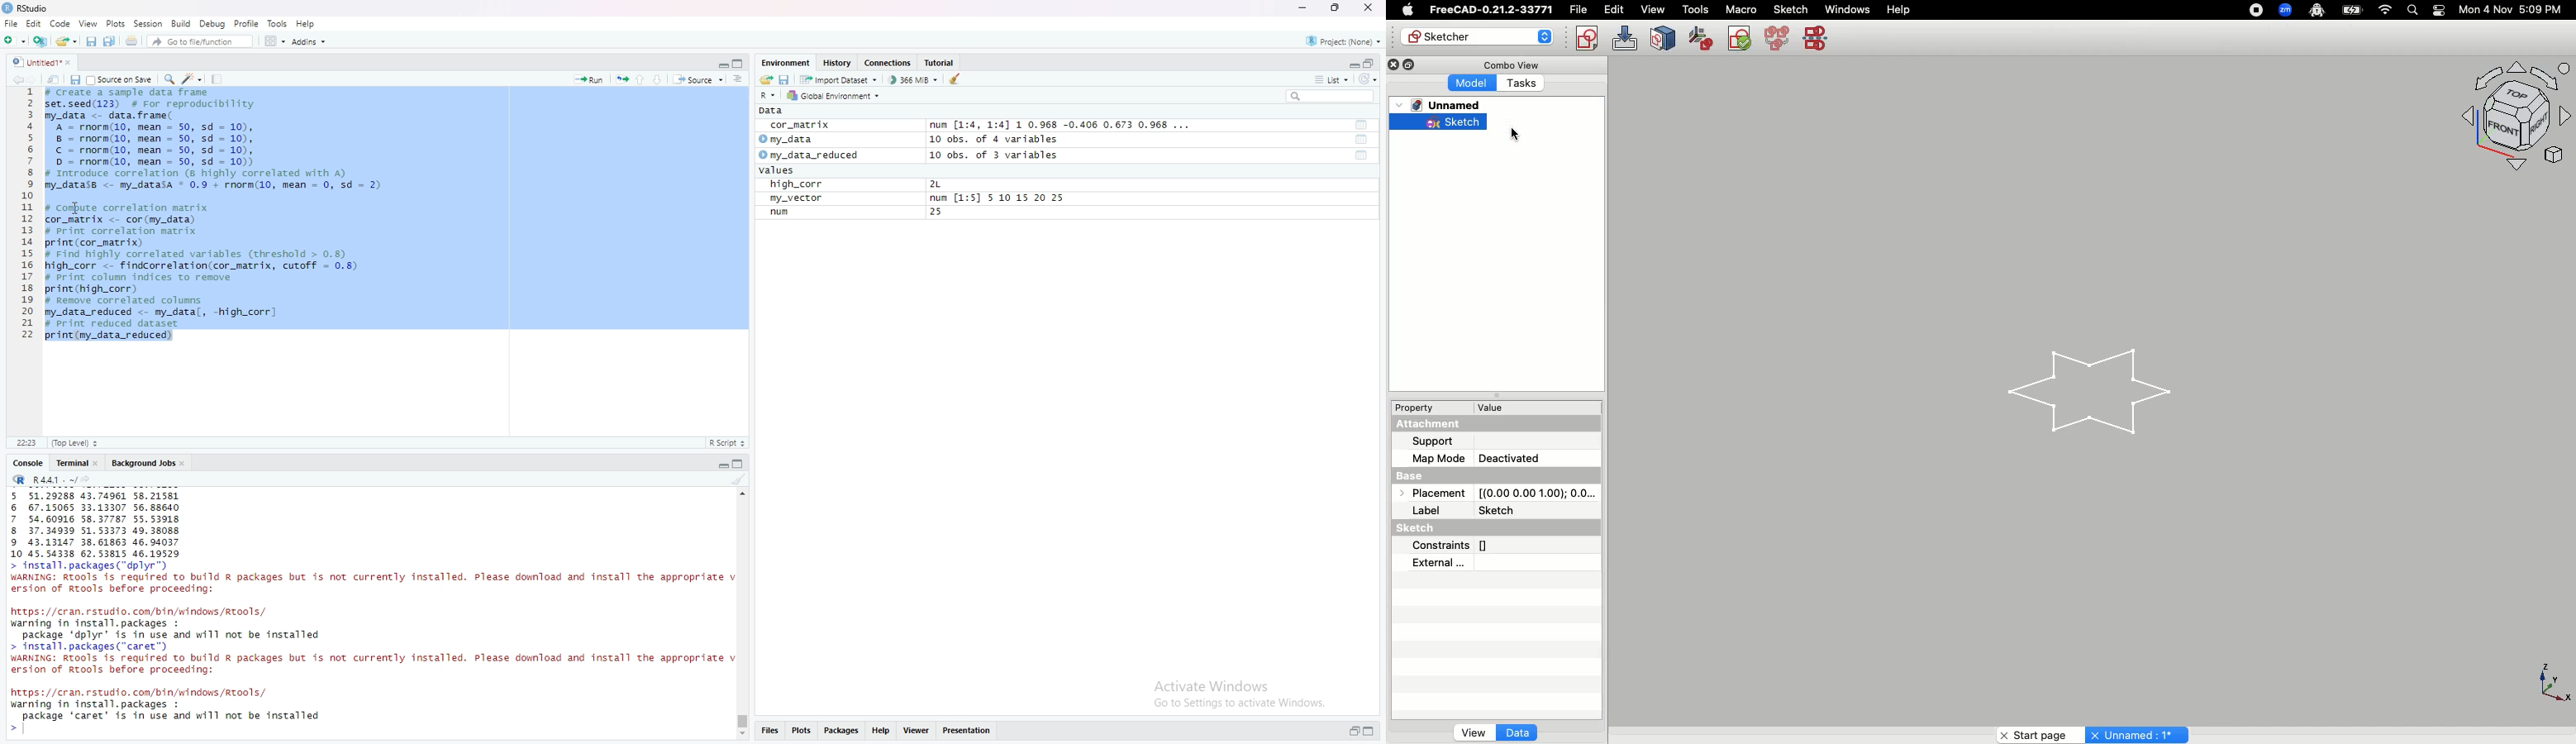  Describe the element at coordinates (985, 125) in the screenshot. I see `cor_matrix num [1:4, 1:4] 1 0.968 -0.406 0.673 0.968 ...` at that location.